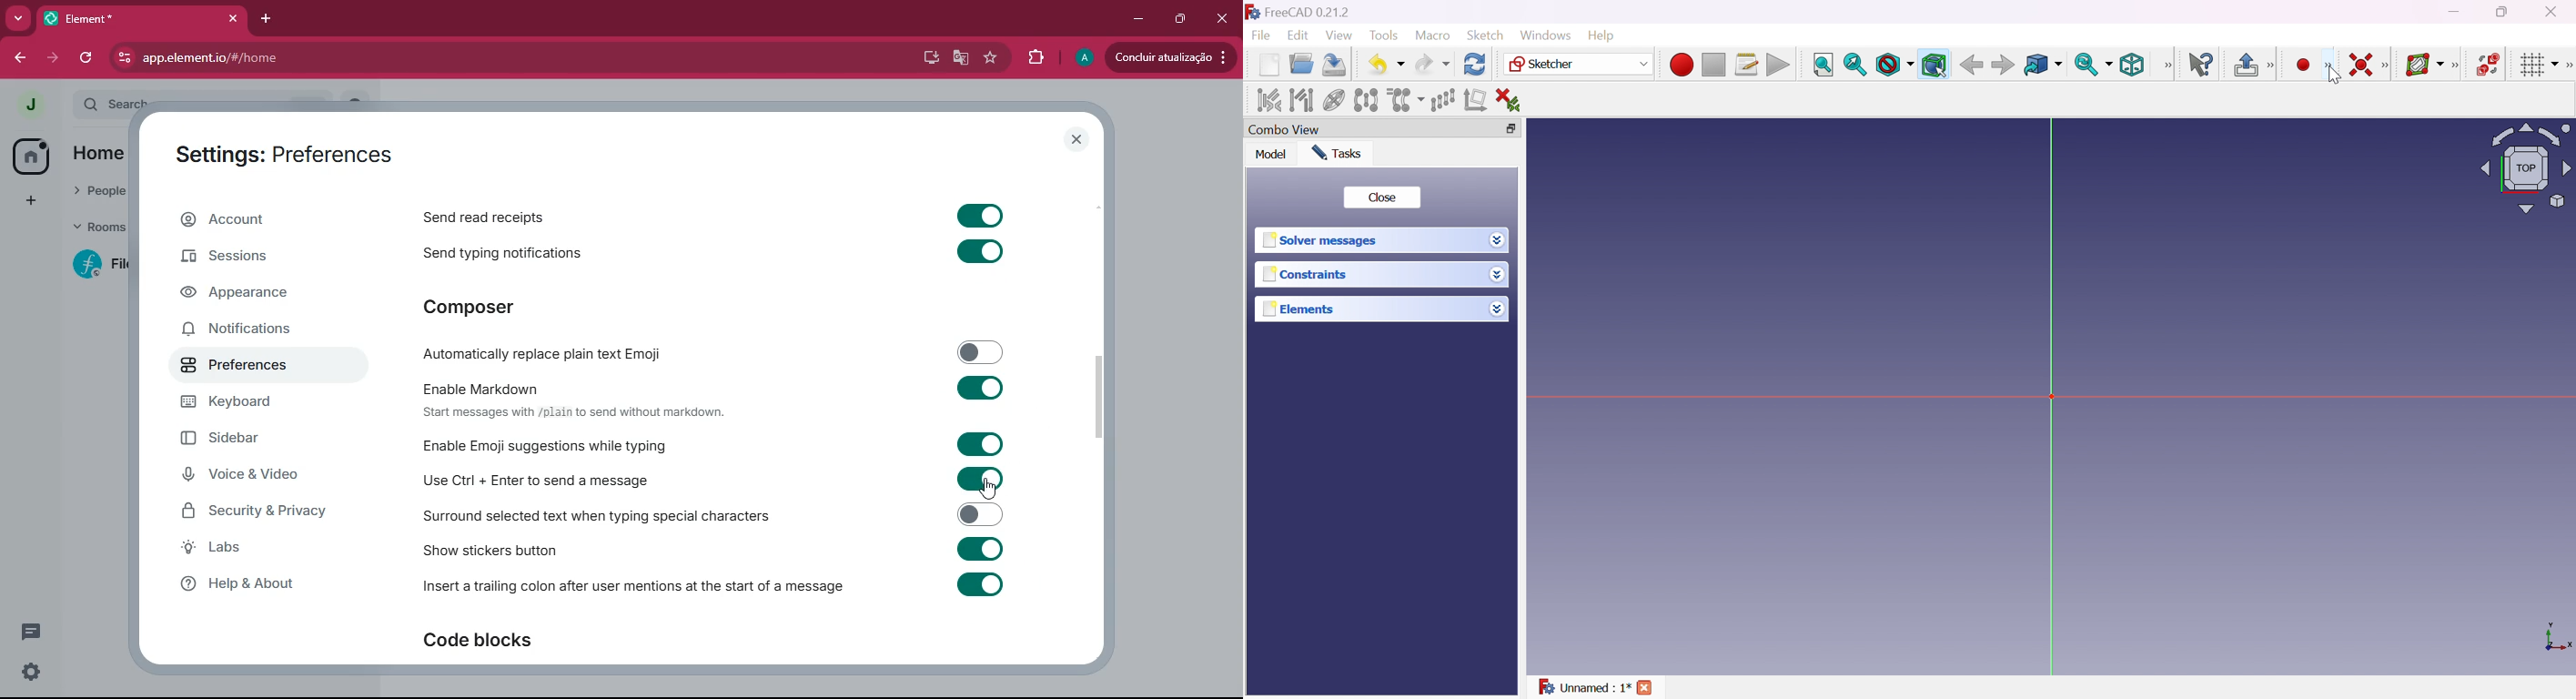 This screenshot has height=700, width=2576. I want to click on Elements, so click(1301, 309).